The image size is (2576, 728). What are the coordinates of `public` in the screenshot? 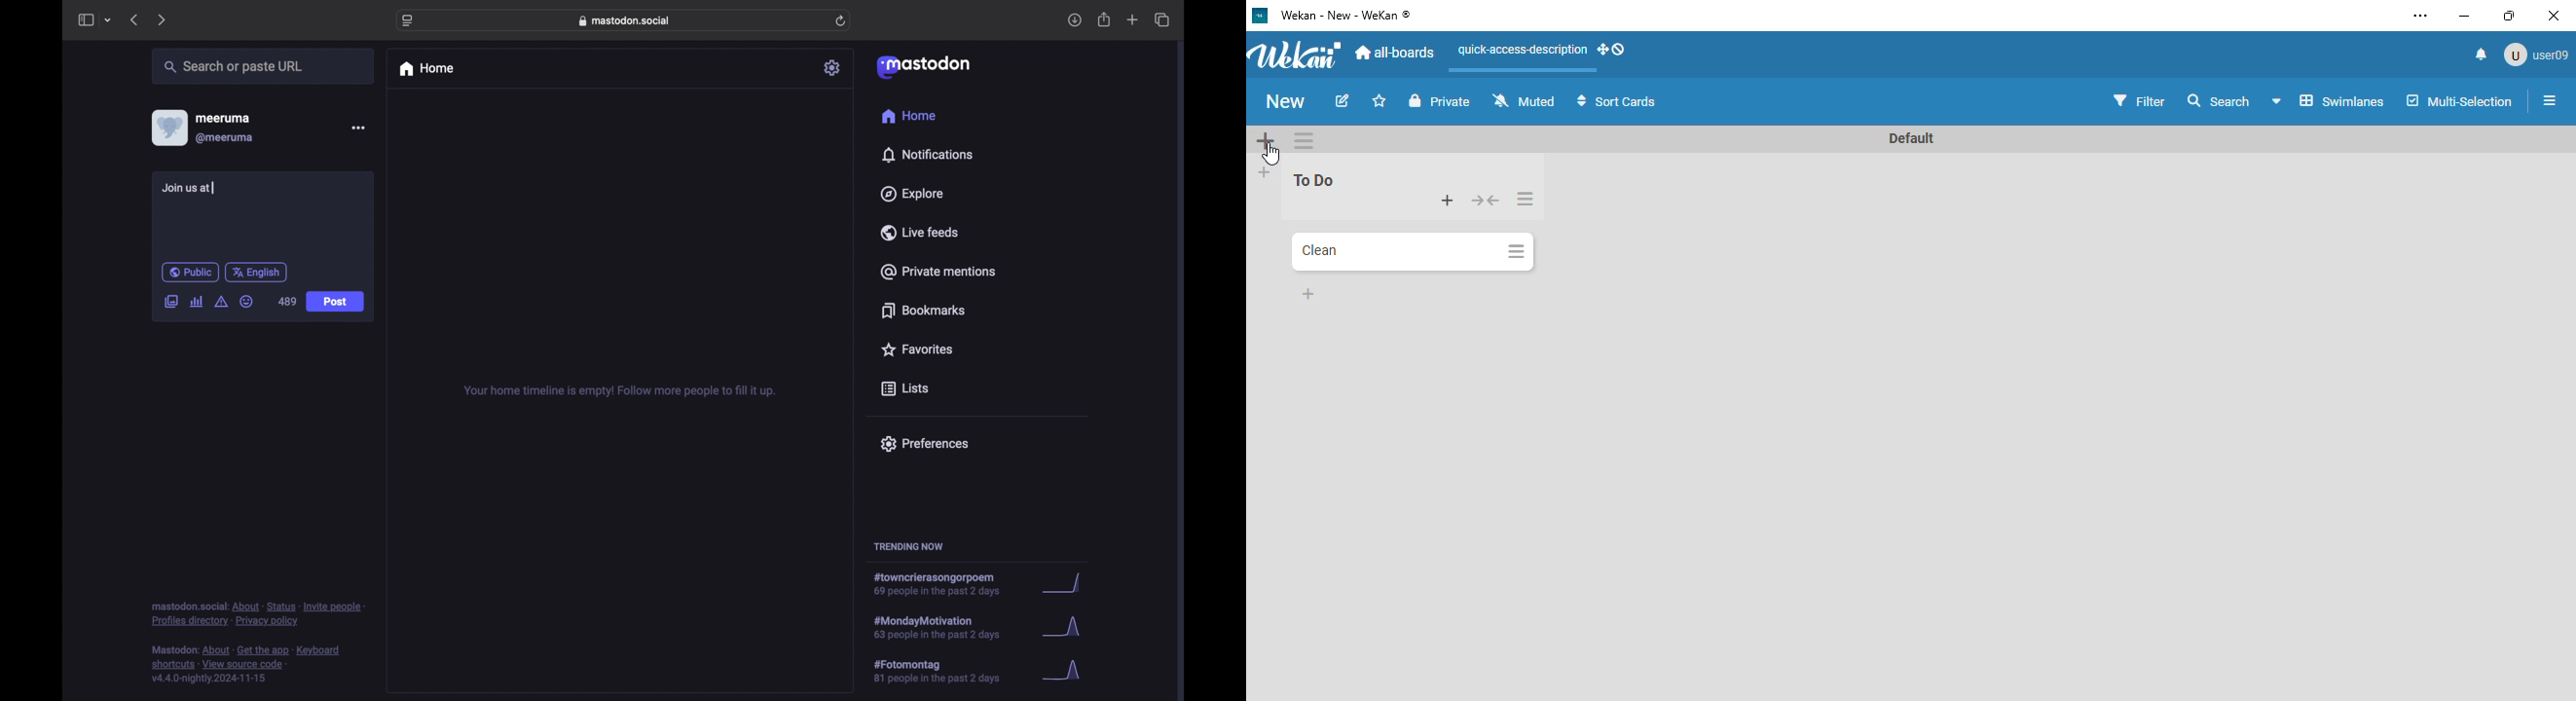 It's located at (190, 272).